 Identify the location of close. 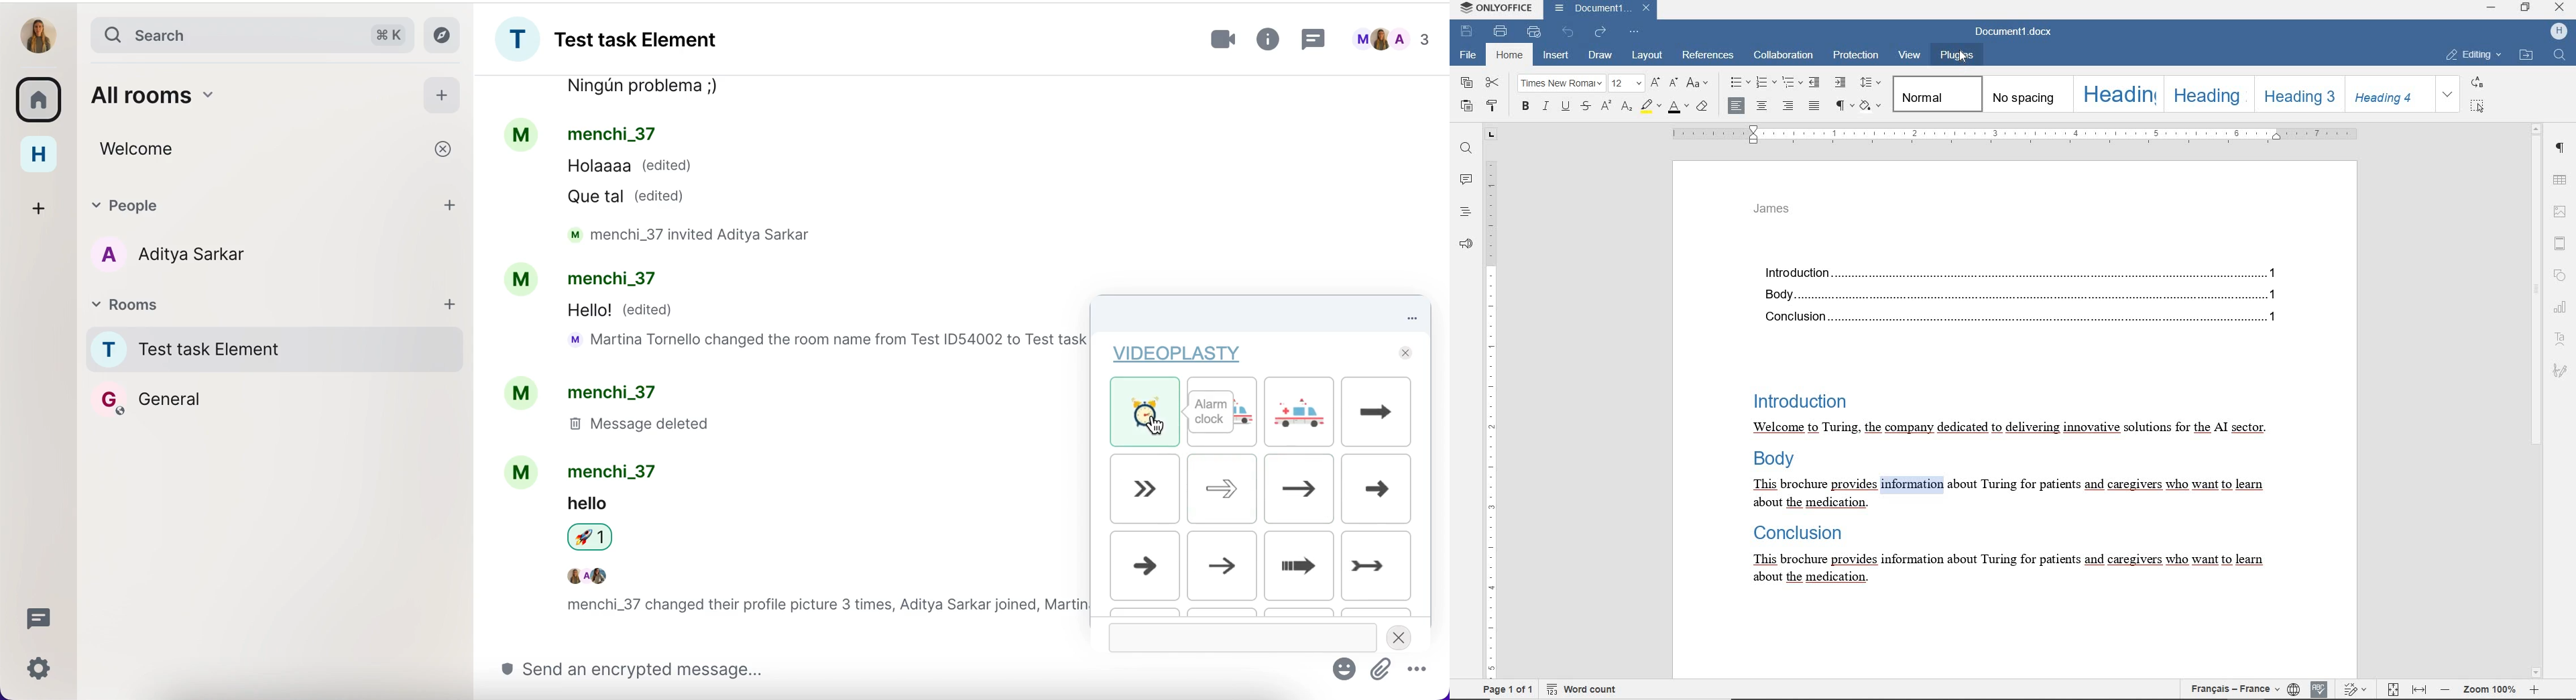
(1400, 638).